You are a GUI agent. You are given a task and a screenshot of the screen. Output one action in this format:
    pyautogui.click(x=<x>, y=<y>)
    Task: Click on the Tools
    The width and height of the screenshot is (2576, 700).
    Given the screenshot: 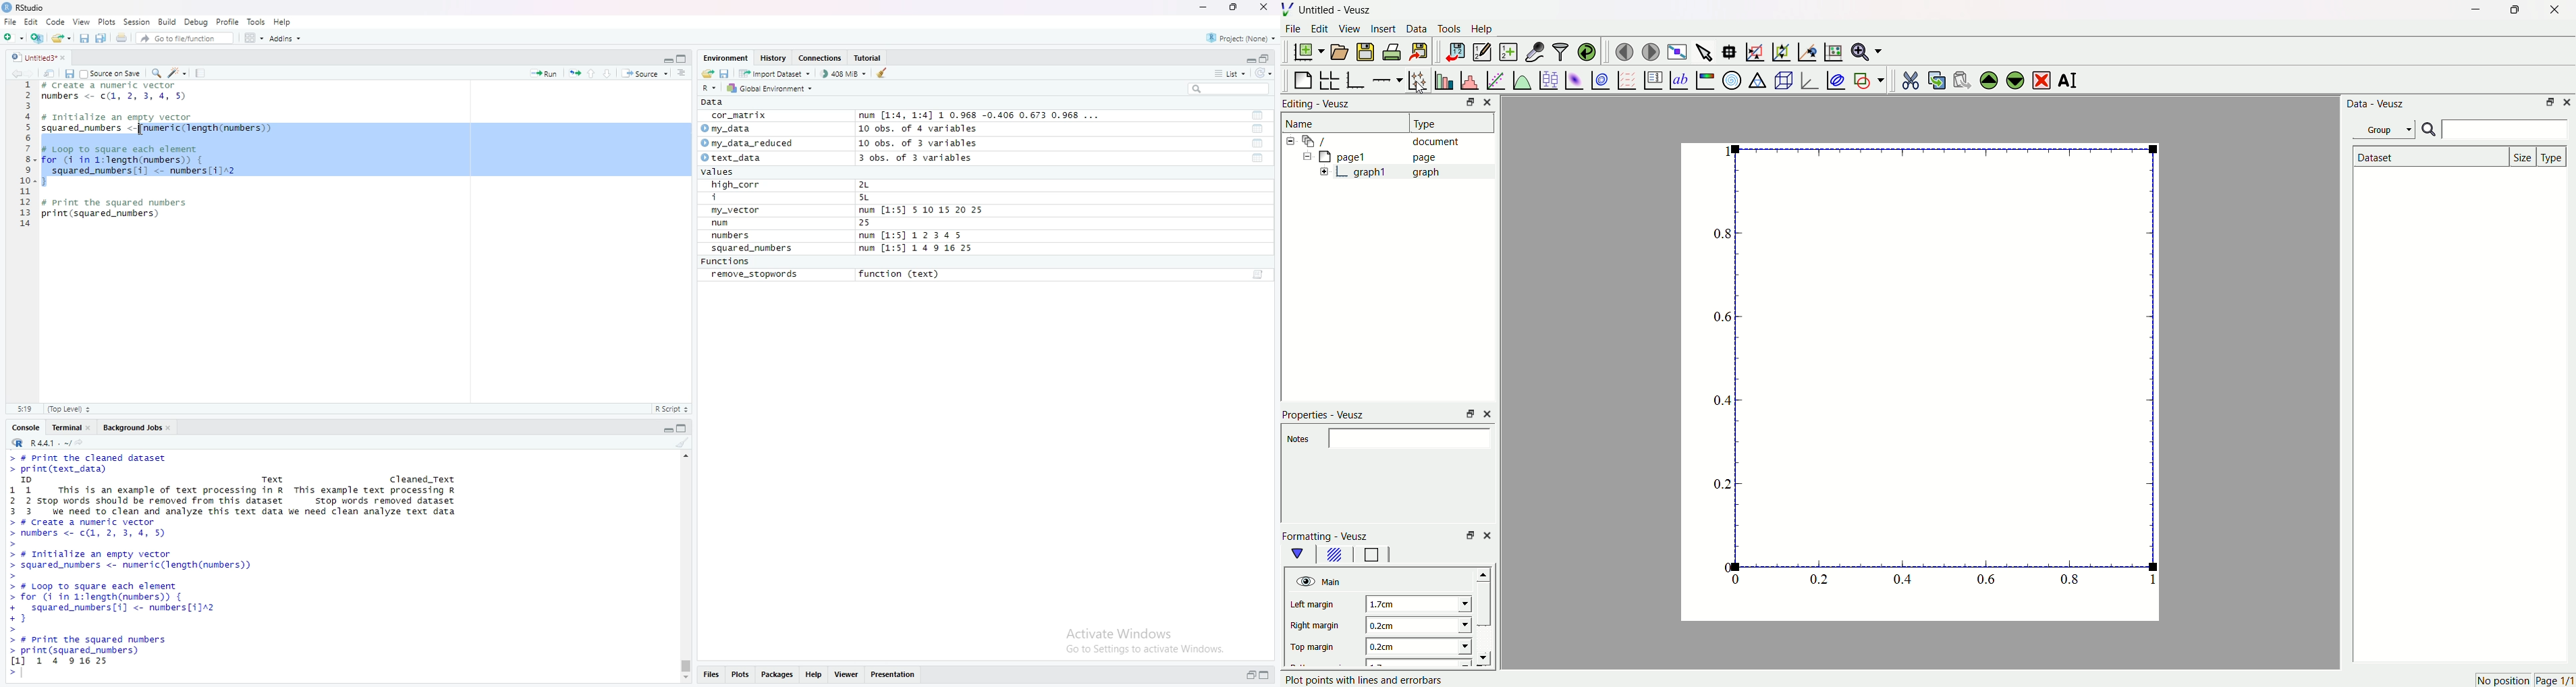 What is the action you would take?
    pyautogui.click(x=257, y=21)
    